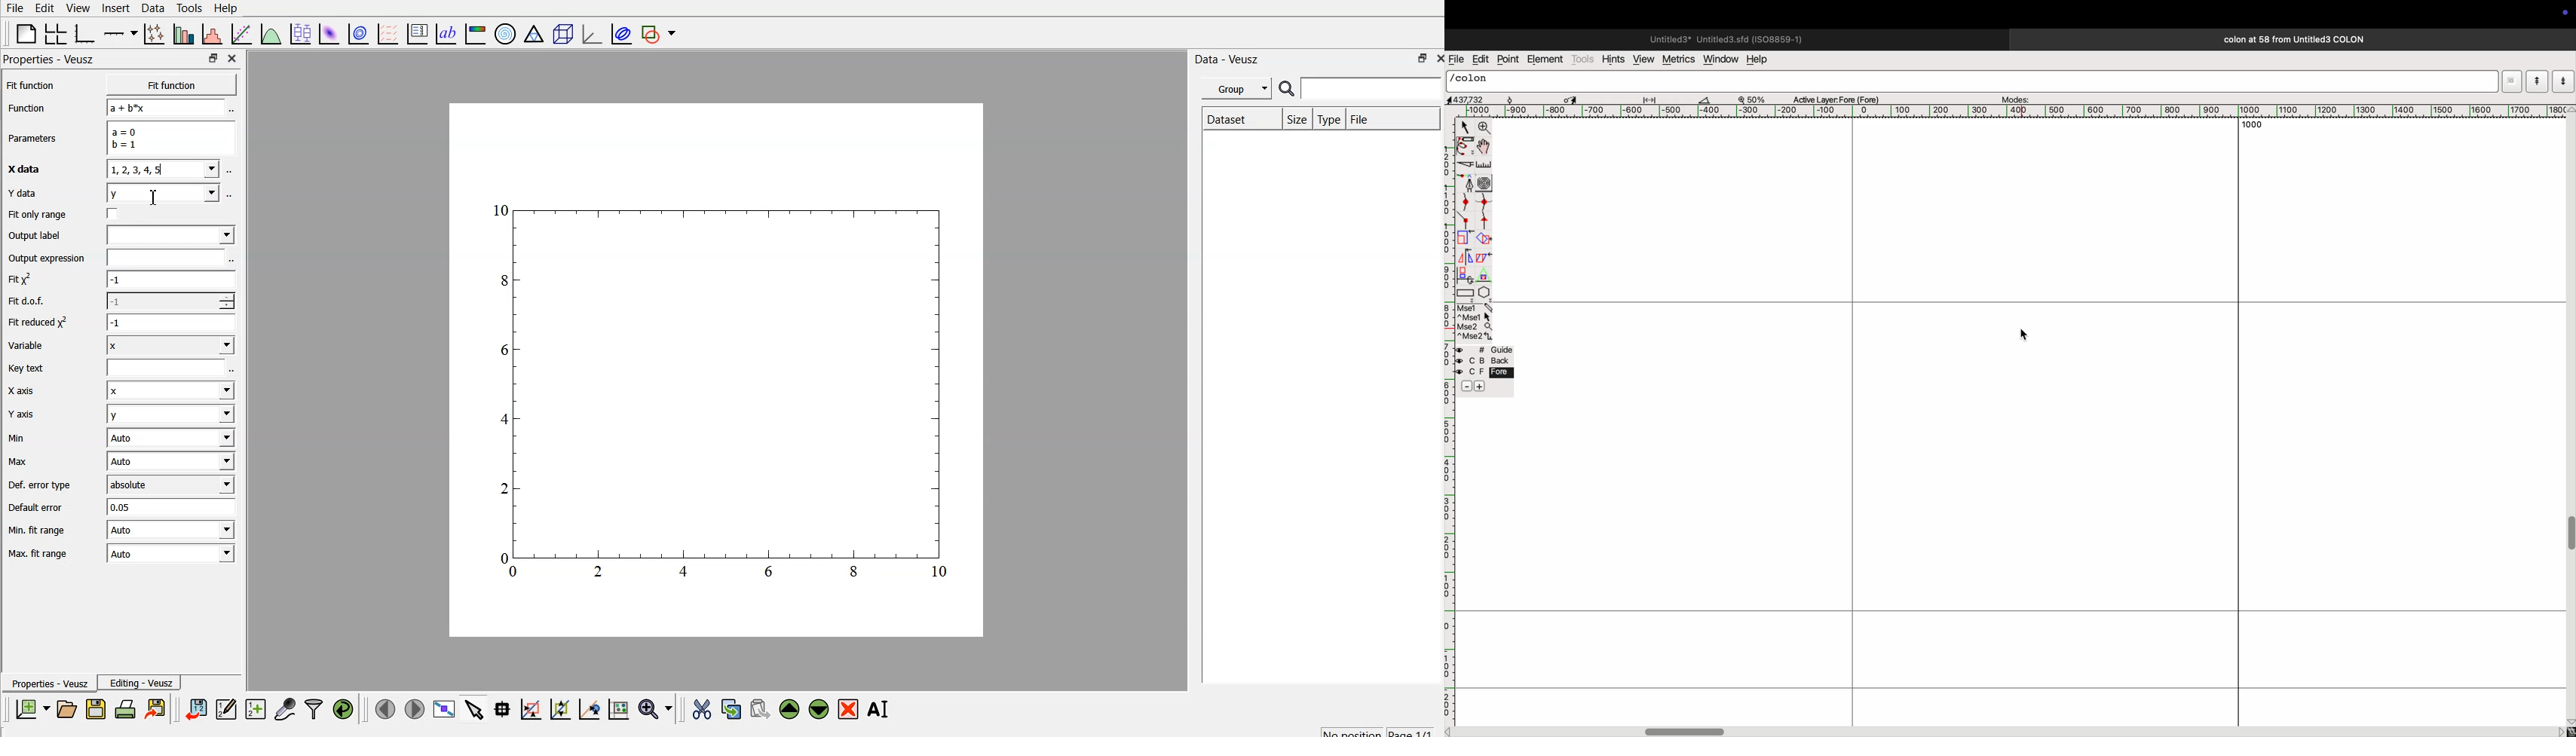 The height and width of the screenshot is (756, 2576). What do you see at coordinates (384, 710) in the screenshot?
I see `previous page ` at bounding box center [384, 710].